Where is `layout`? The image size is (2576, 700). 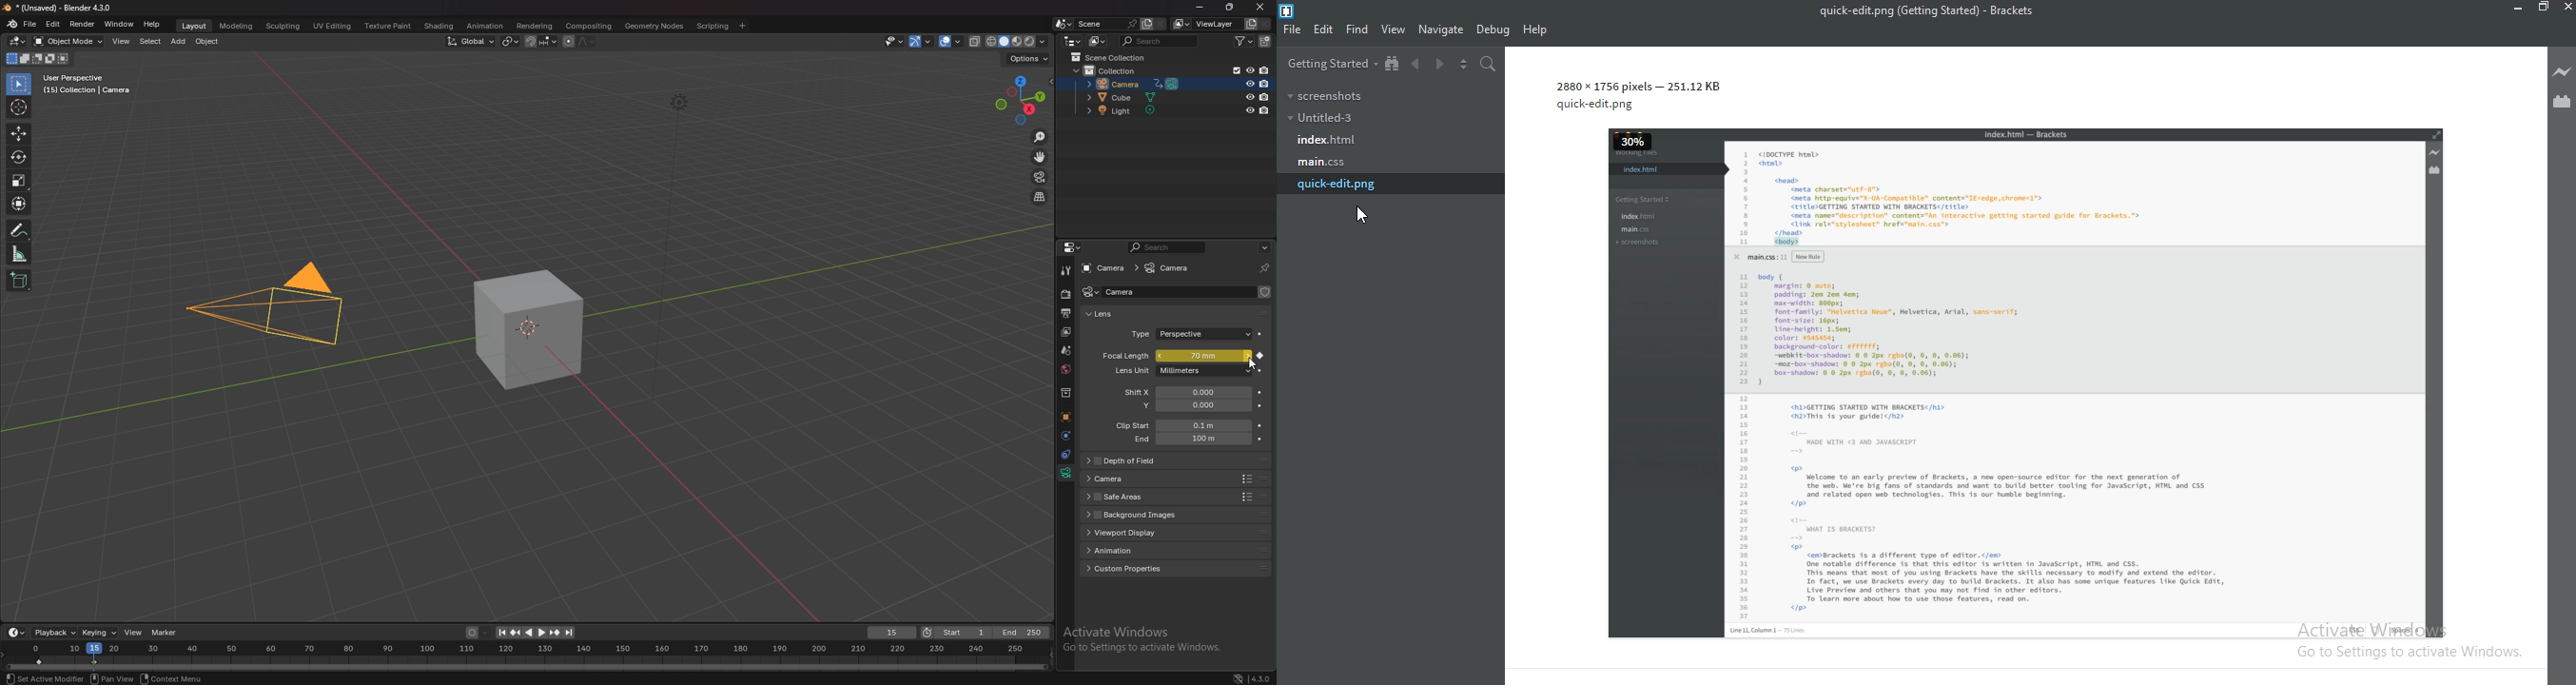 layout is located at coordinates (195, 27).